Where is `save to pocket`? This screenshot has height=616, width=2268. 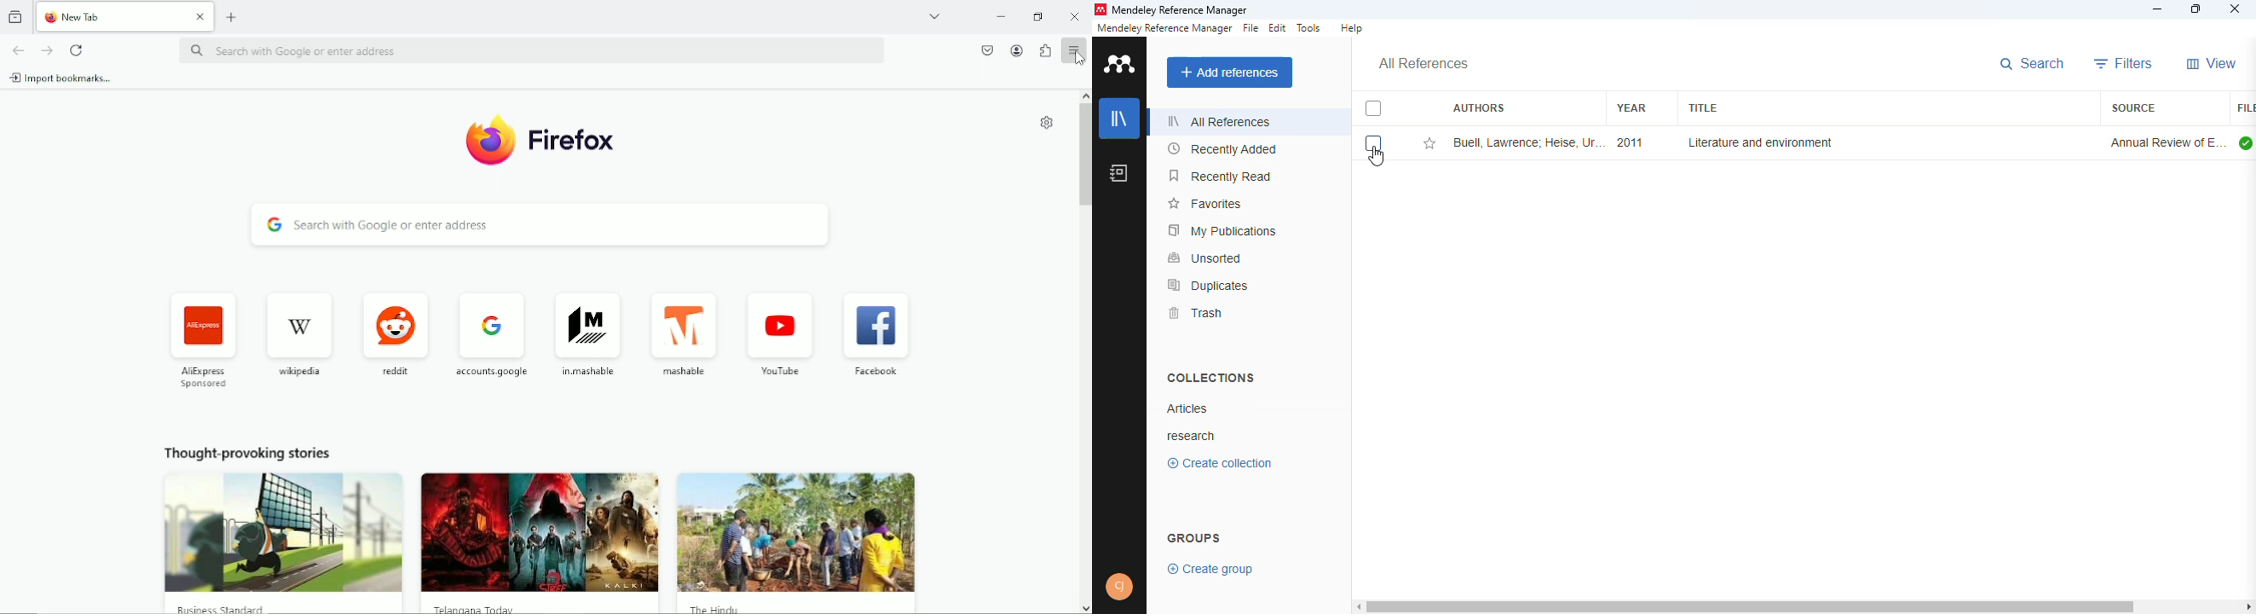
save to pocket is located at coordinates (987, 51).